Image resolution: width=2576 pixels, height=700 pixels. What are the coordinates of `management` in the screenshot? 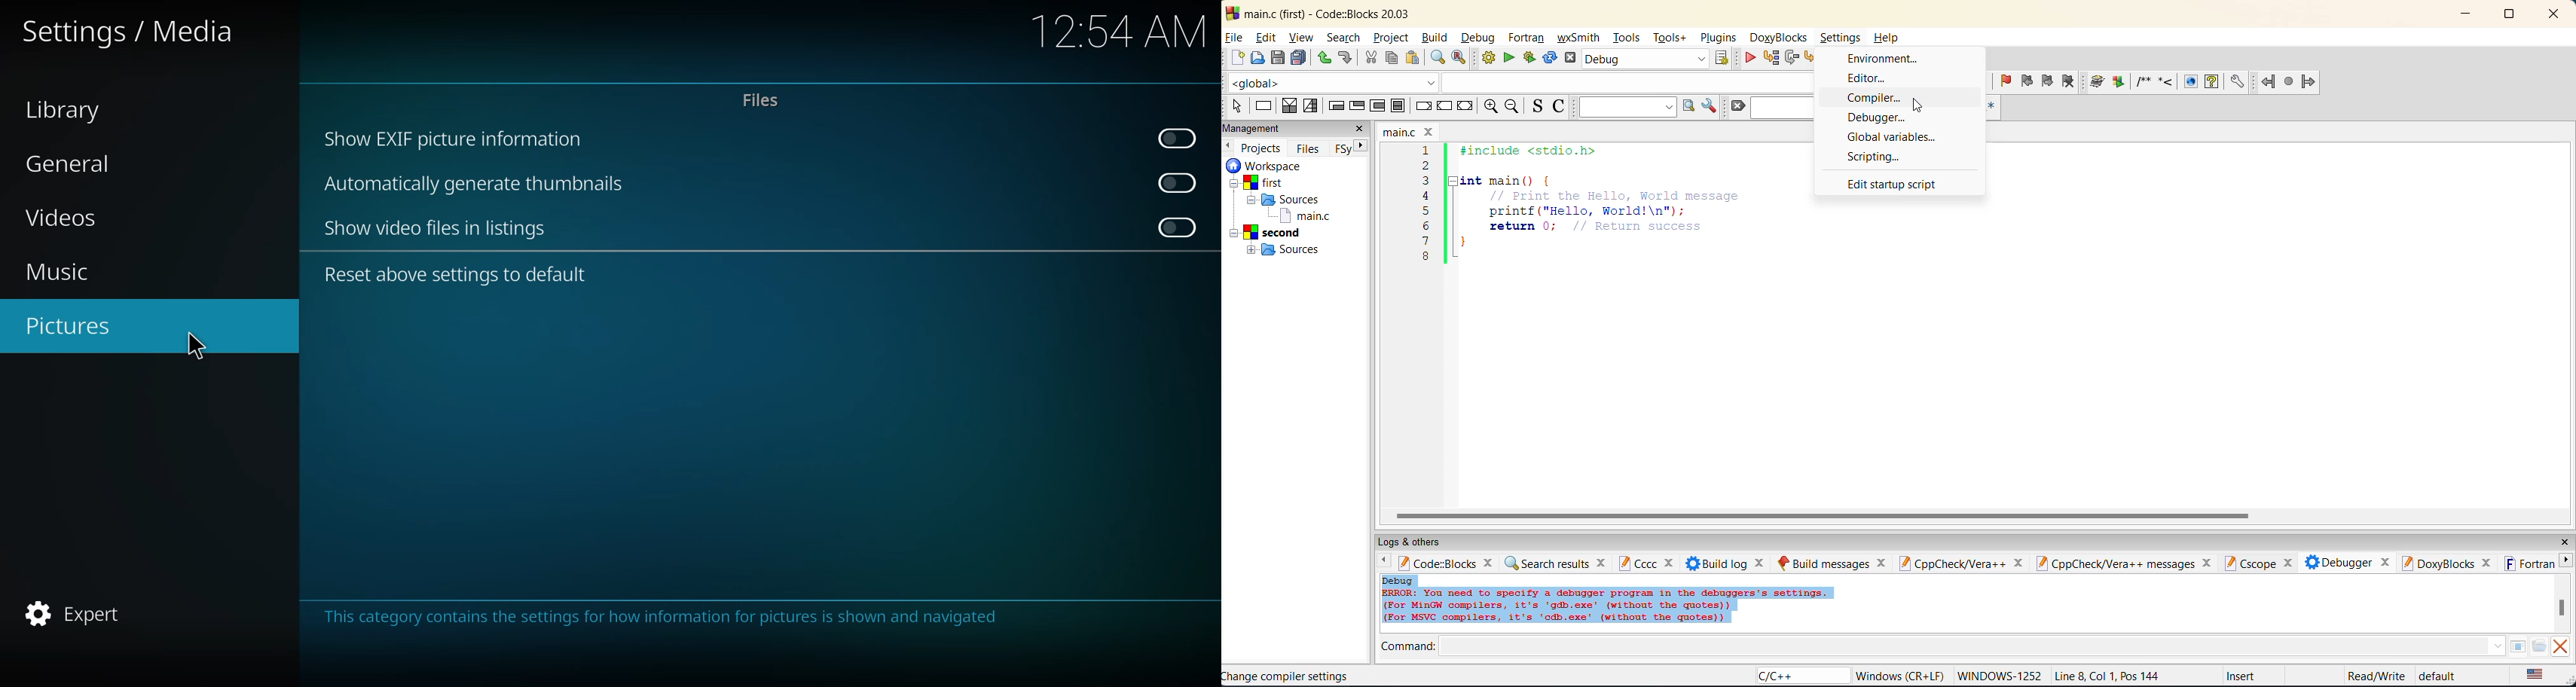 It's located at (1257, 128).